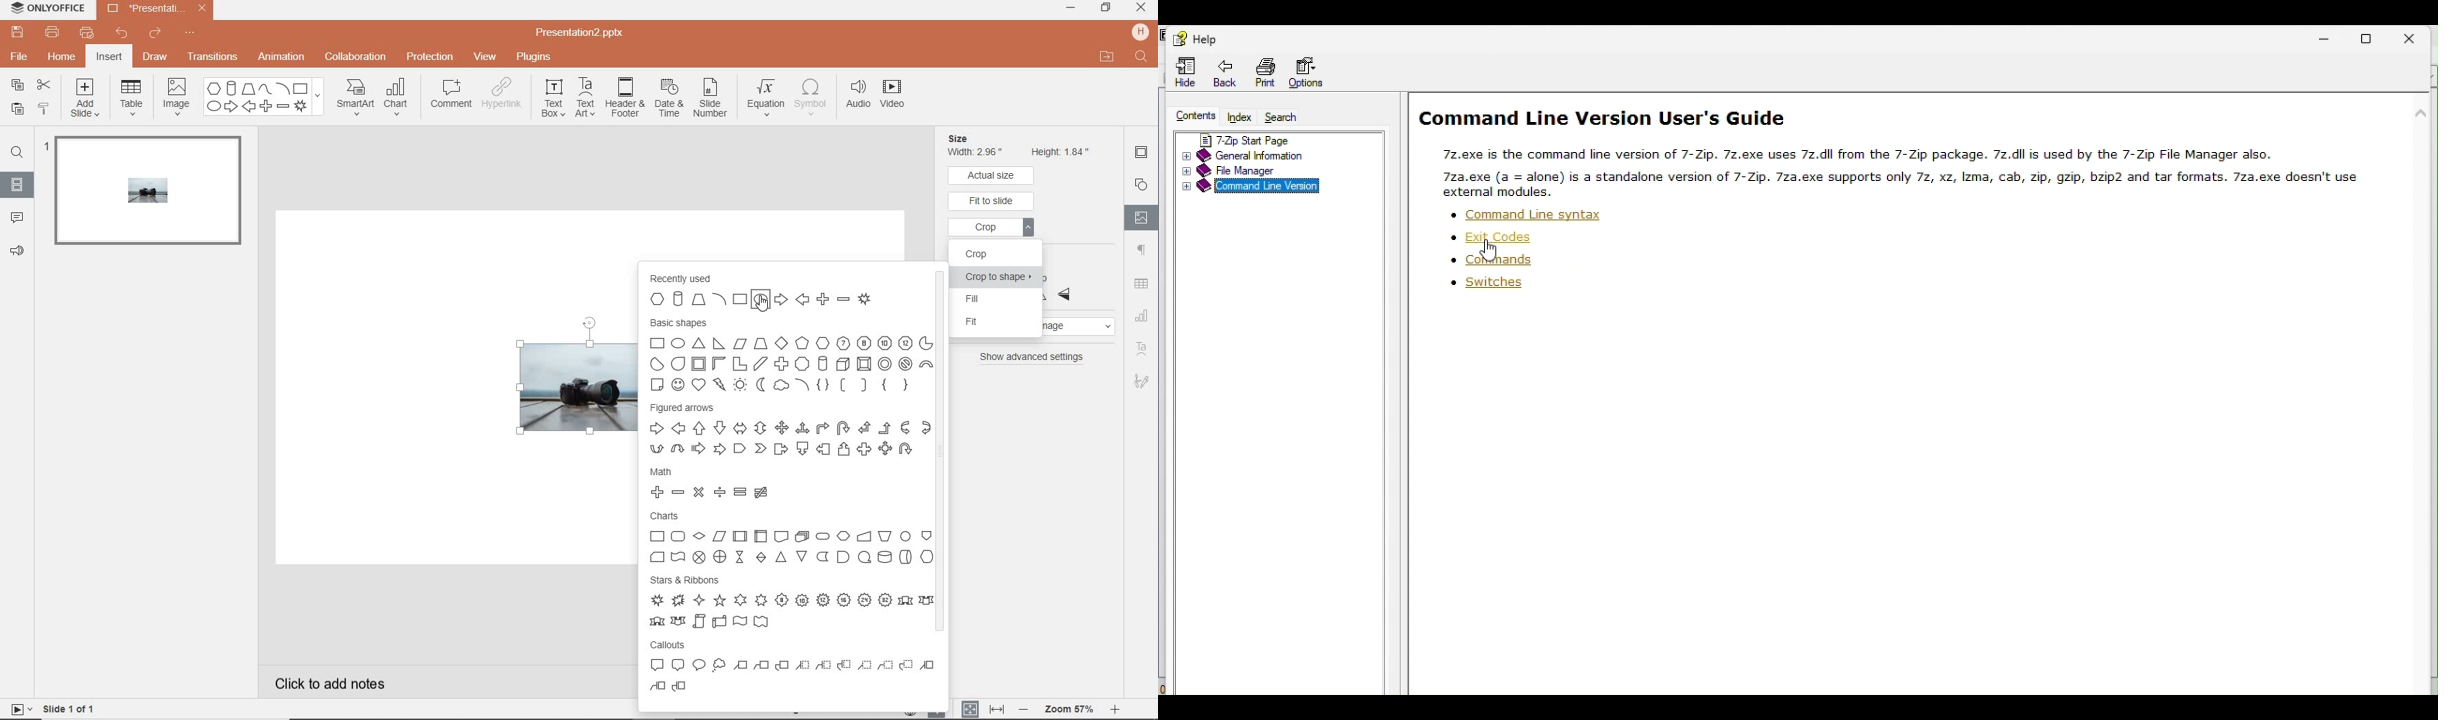  What do you see at coordinates (20, 58) in the screenshot?
I see `file` at bounding box center [20, 58].